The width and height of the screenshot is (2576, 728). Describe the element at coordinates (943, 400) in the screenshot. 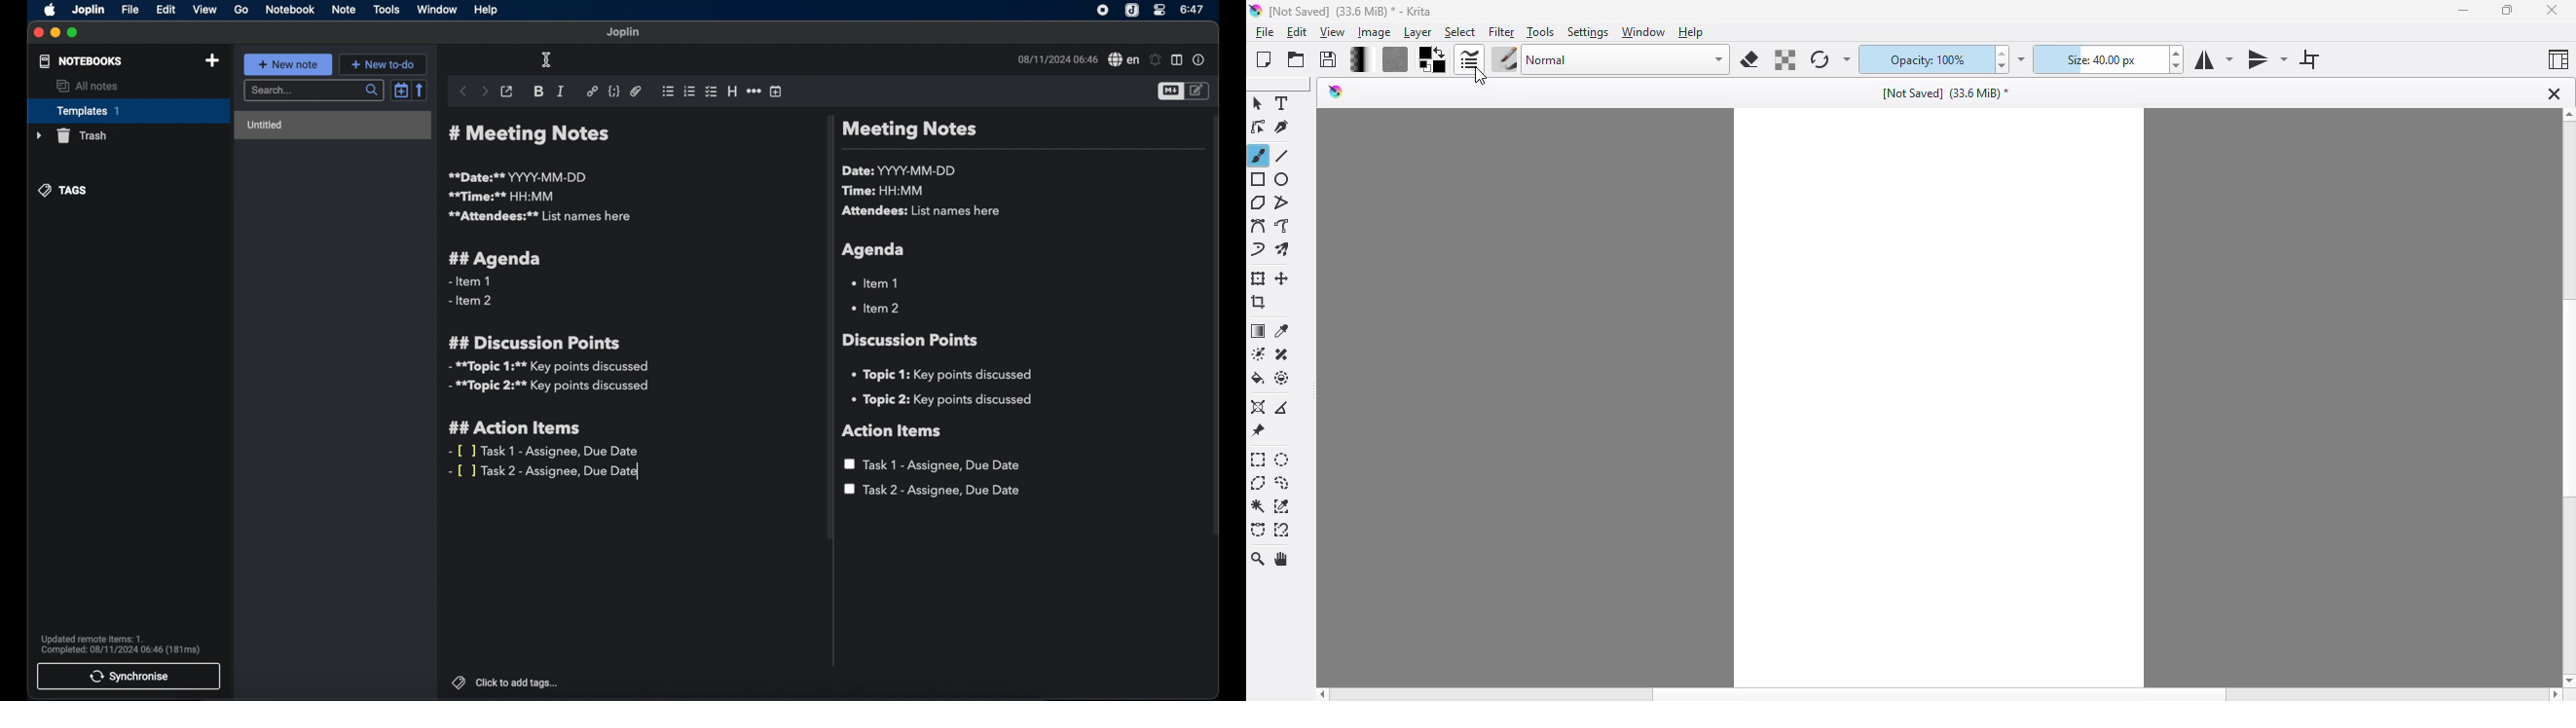

I see `topic 2: key points discussed` at that location.